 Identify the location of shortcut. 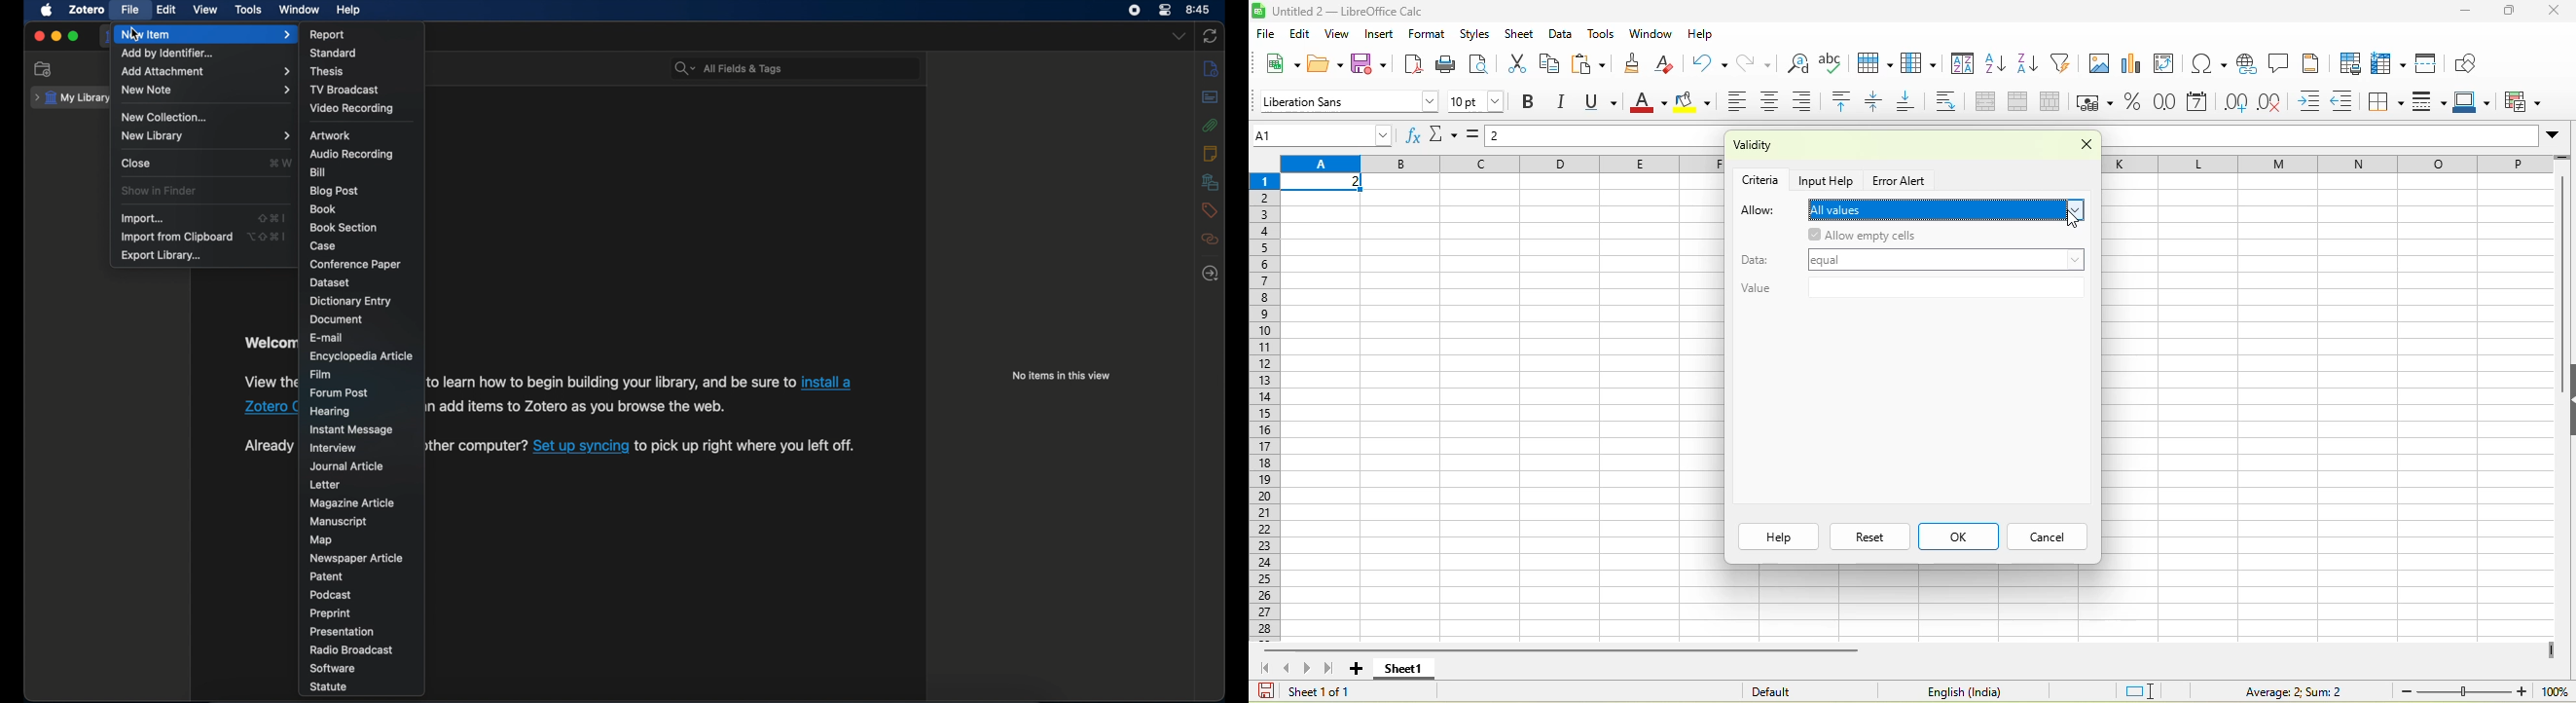
(271, 217).